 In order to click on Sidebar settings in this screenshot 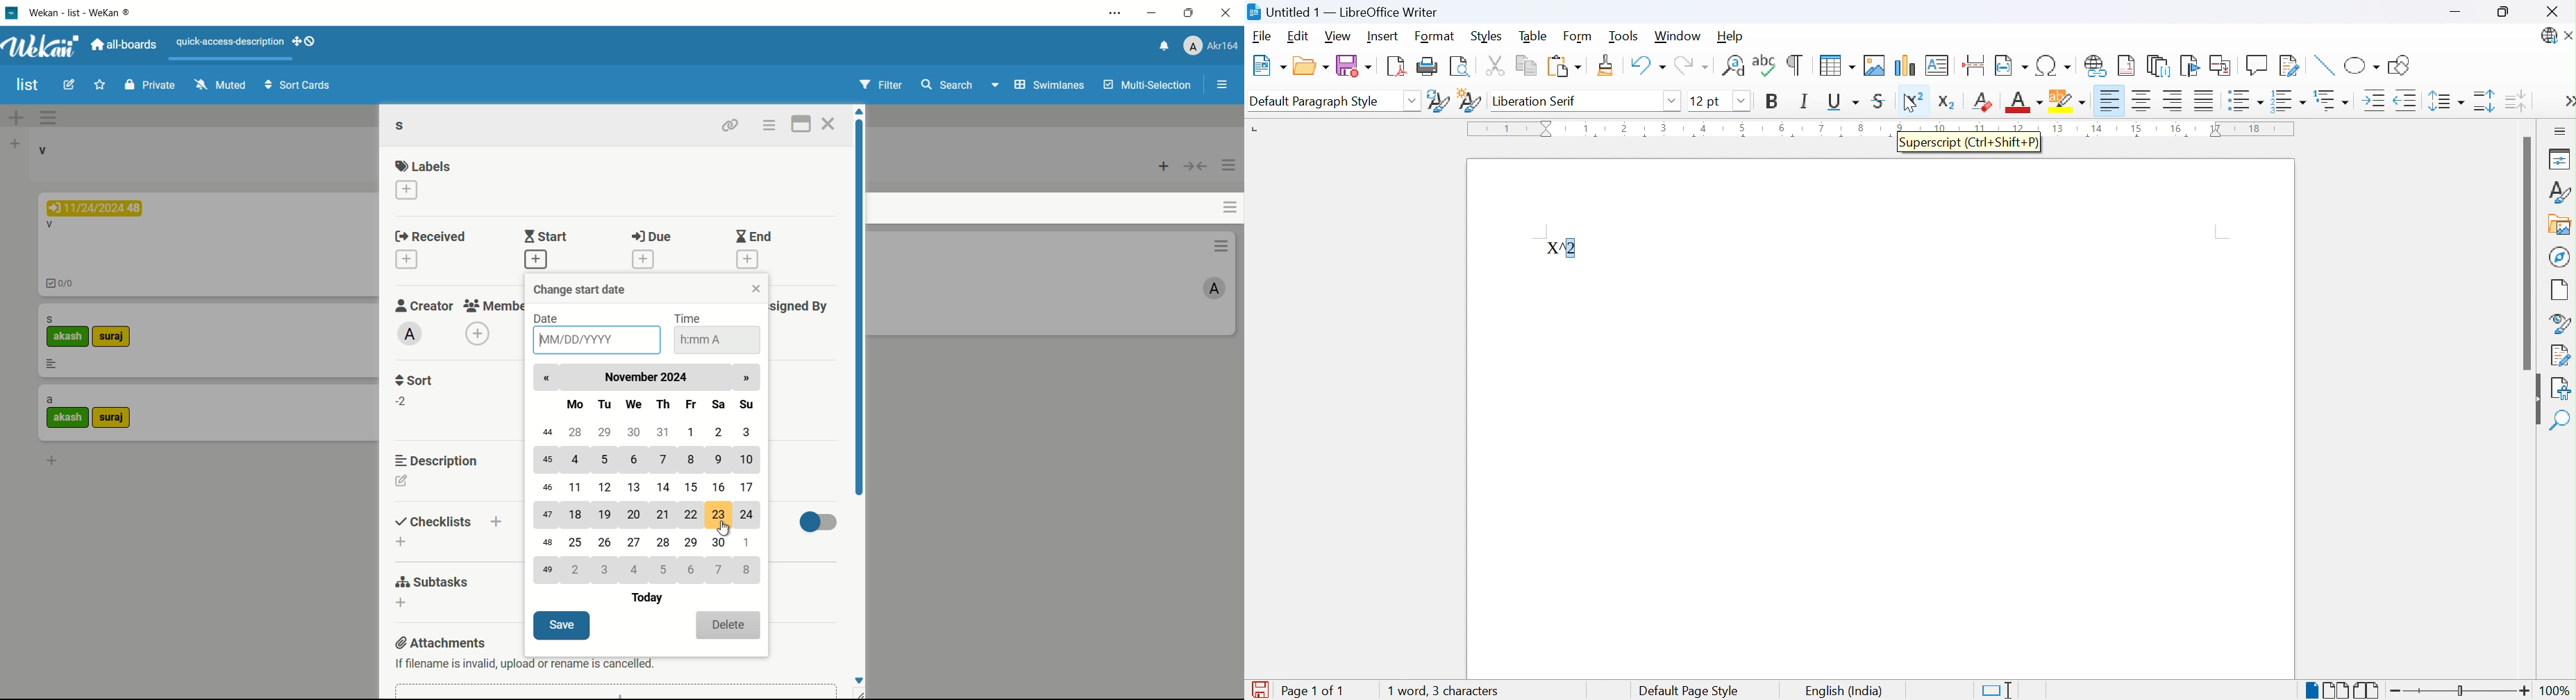, I will do `click(2561, 133)`.